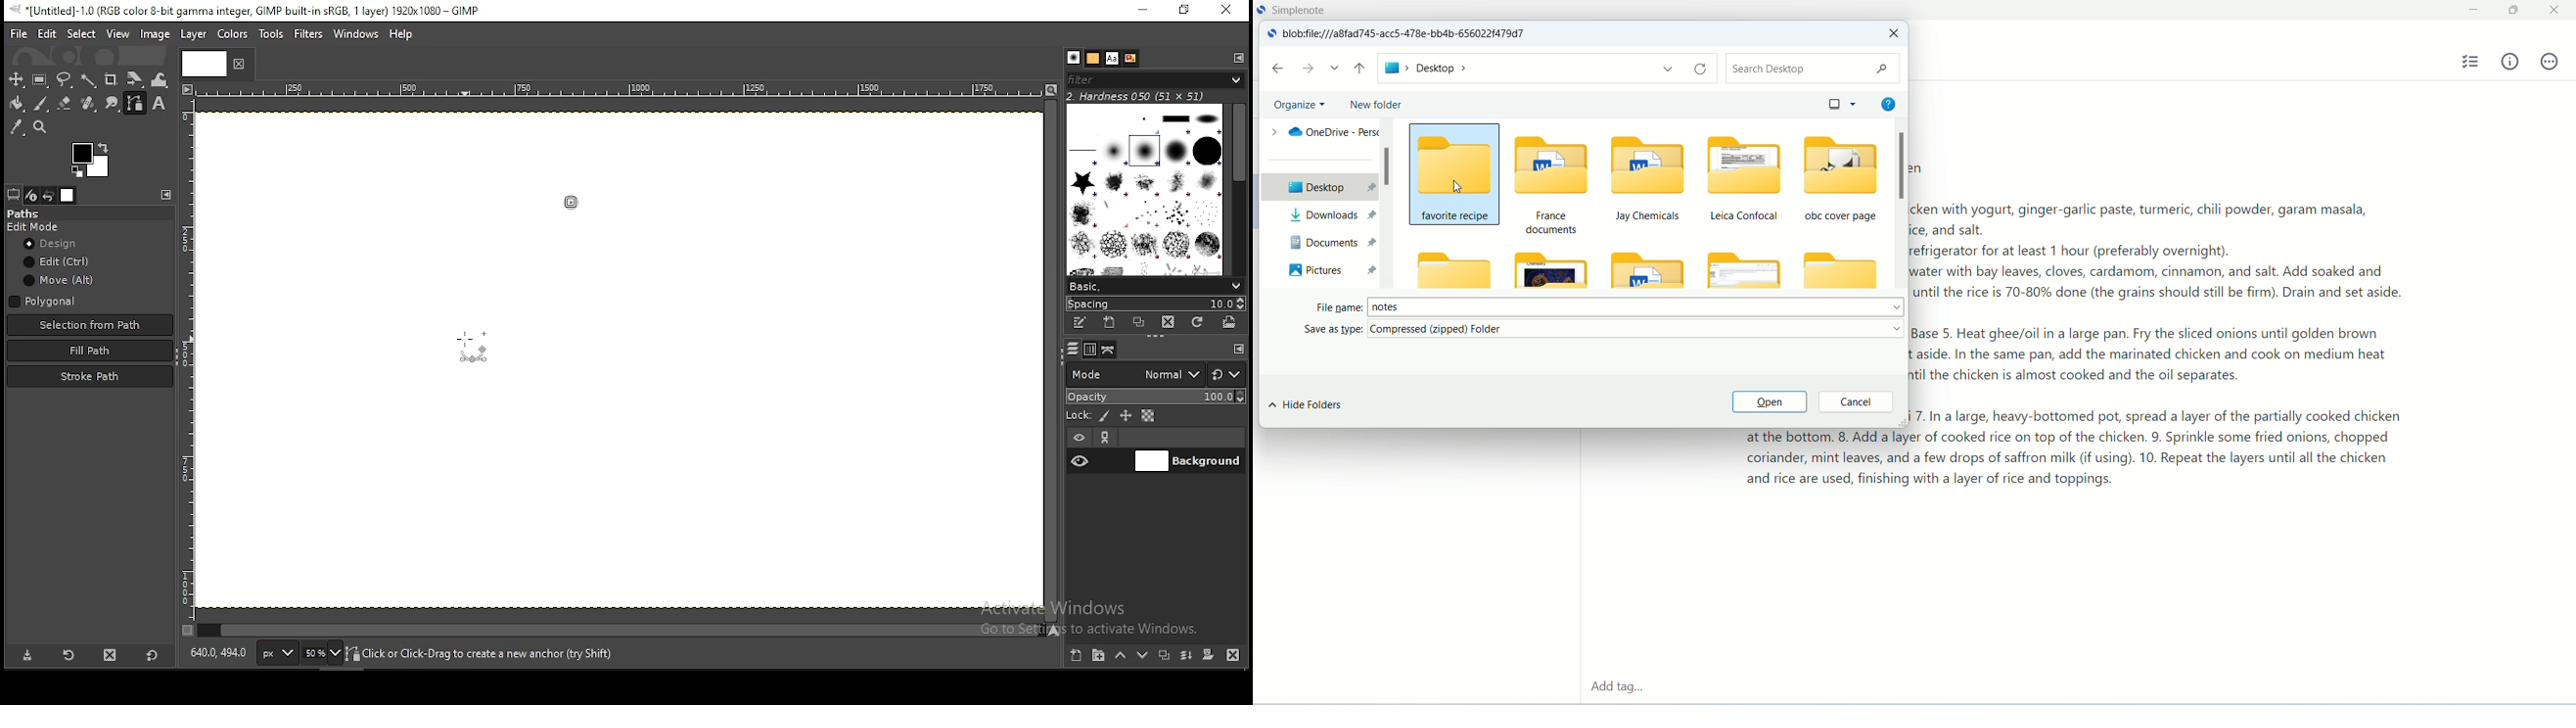  I want to click on file, so click(19, 34).